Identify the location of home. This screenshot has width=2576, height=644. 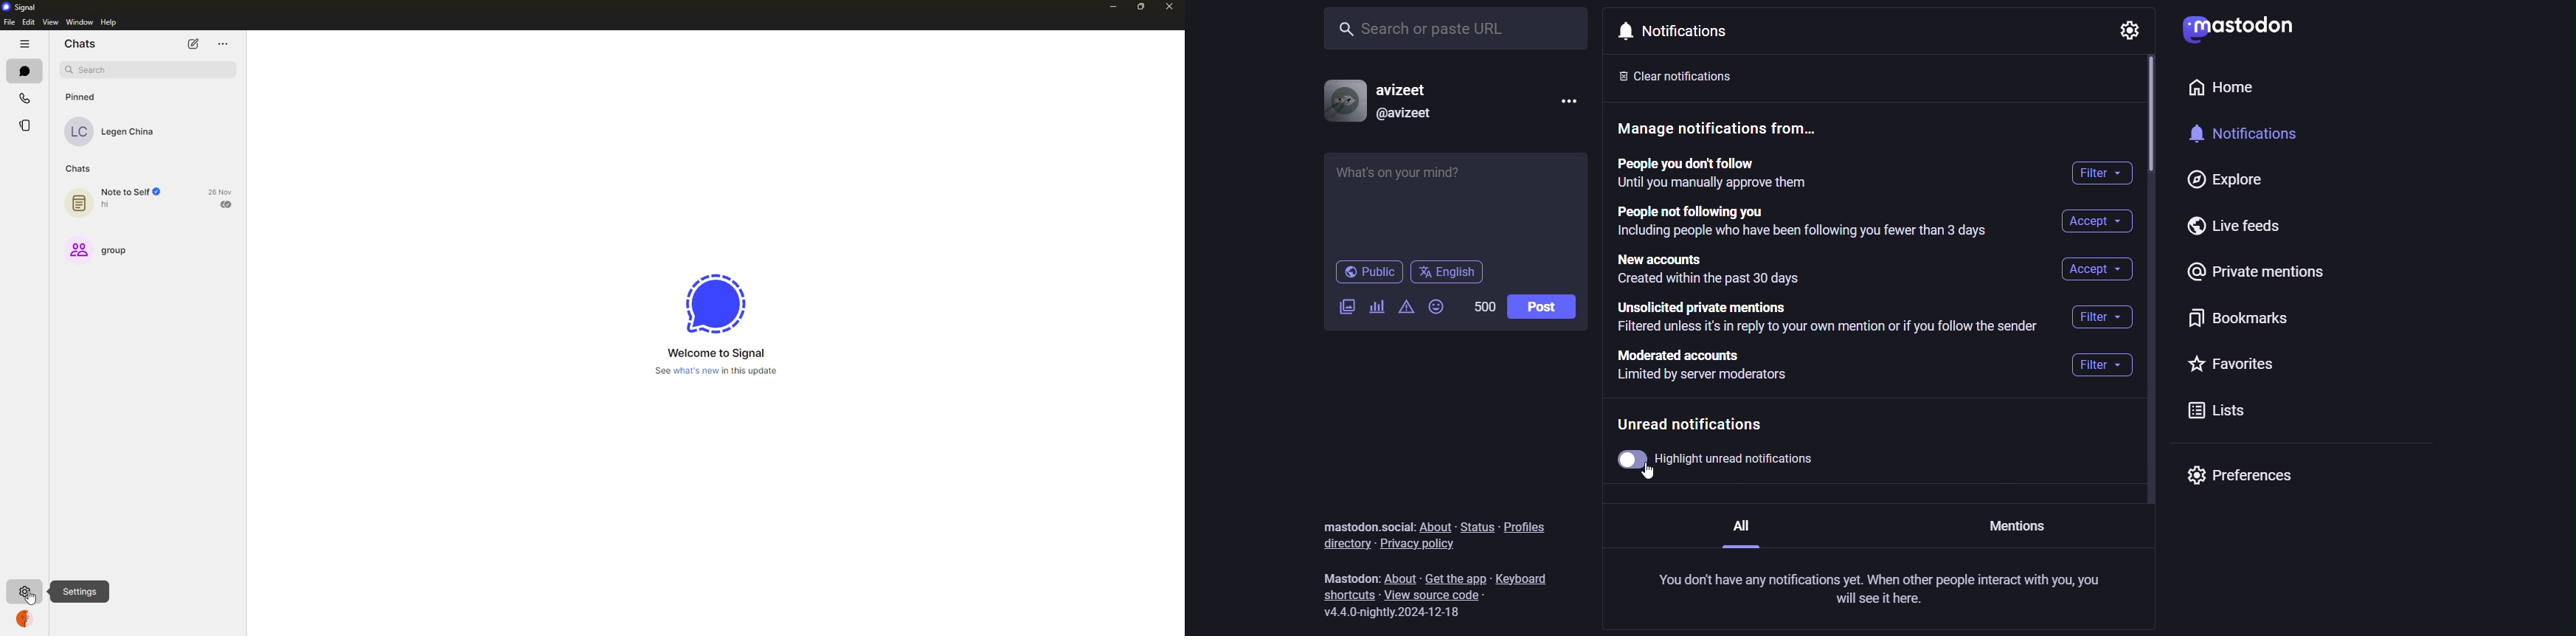
(2219, 87).